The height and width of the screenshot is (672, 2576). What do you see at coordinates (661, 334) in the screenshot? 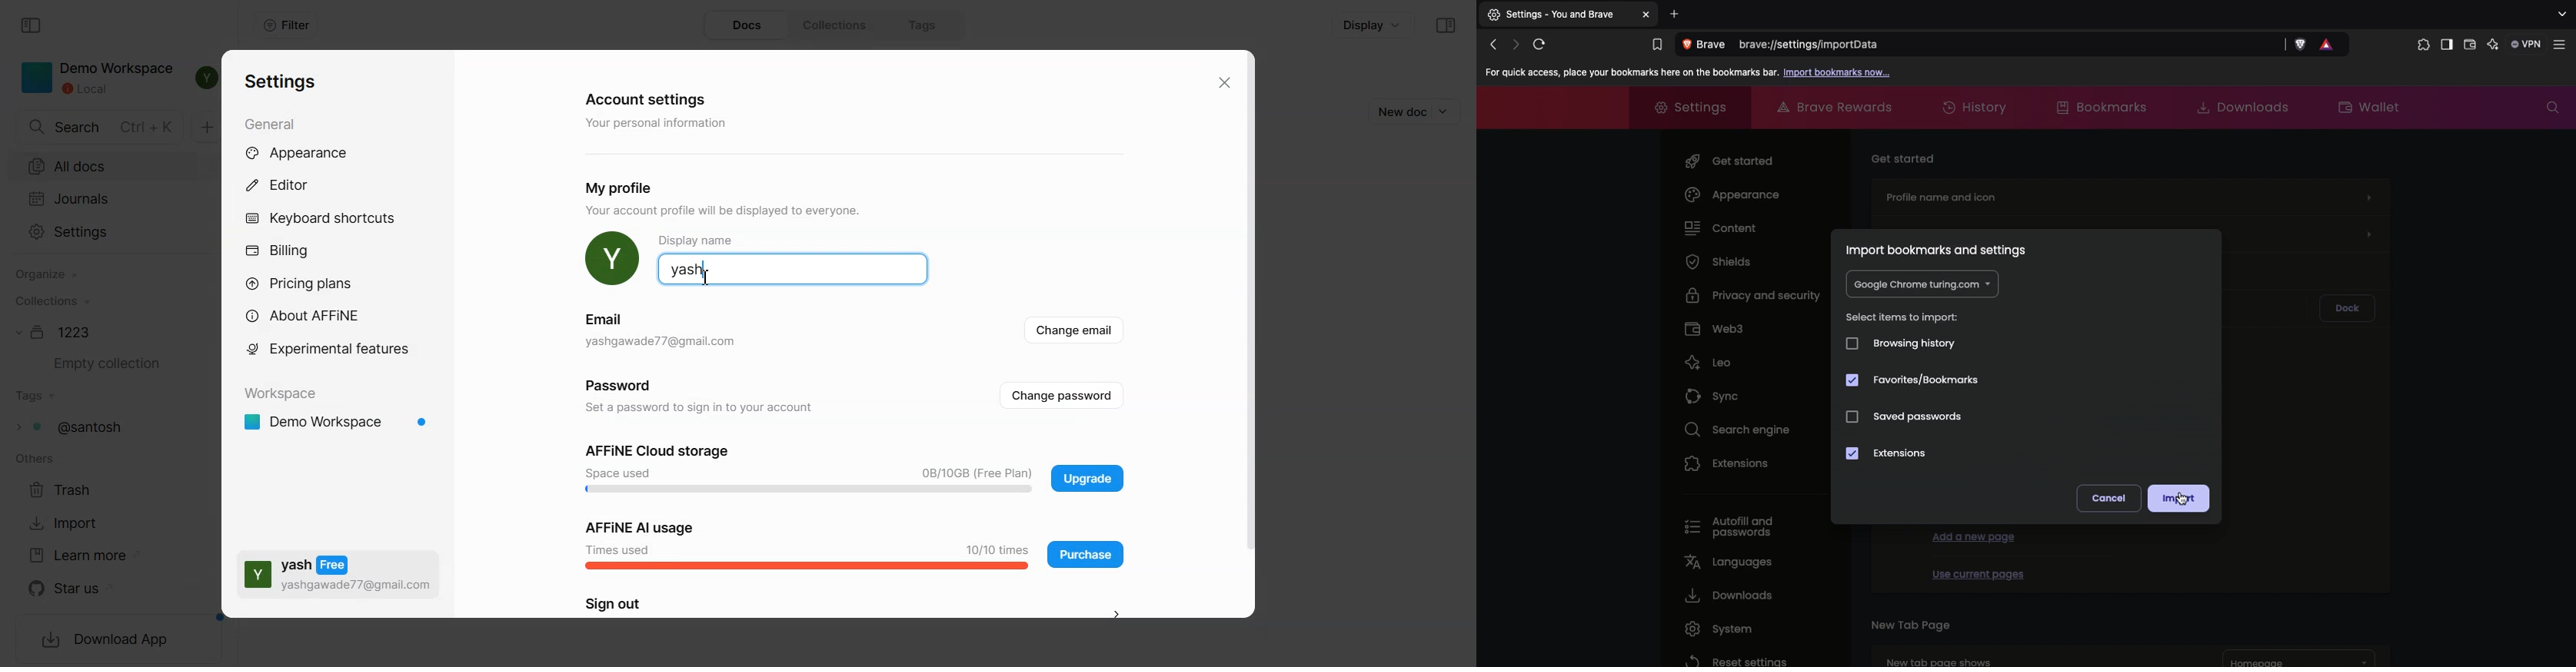
I see `Email yashgawade77@gmail.com` at bounding box center [661, 334].